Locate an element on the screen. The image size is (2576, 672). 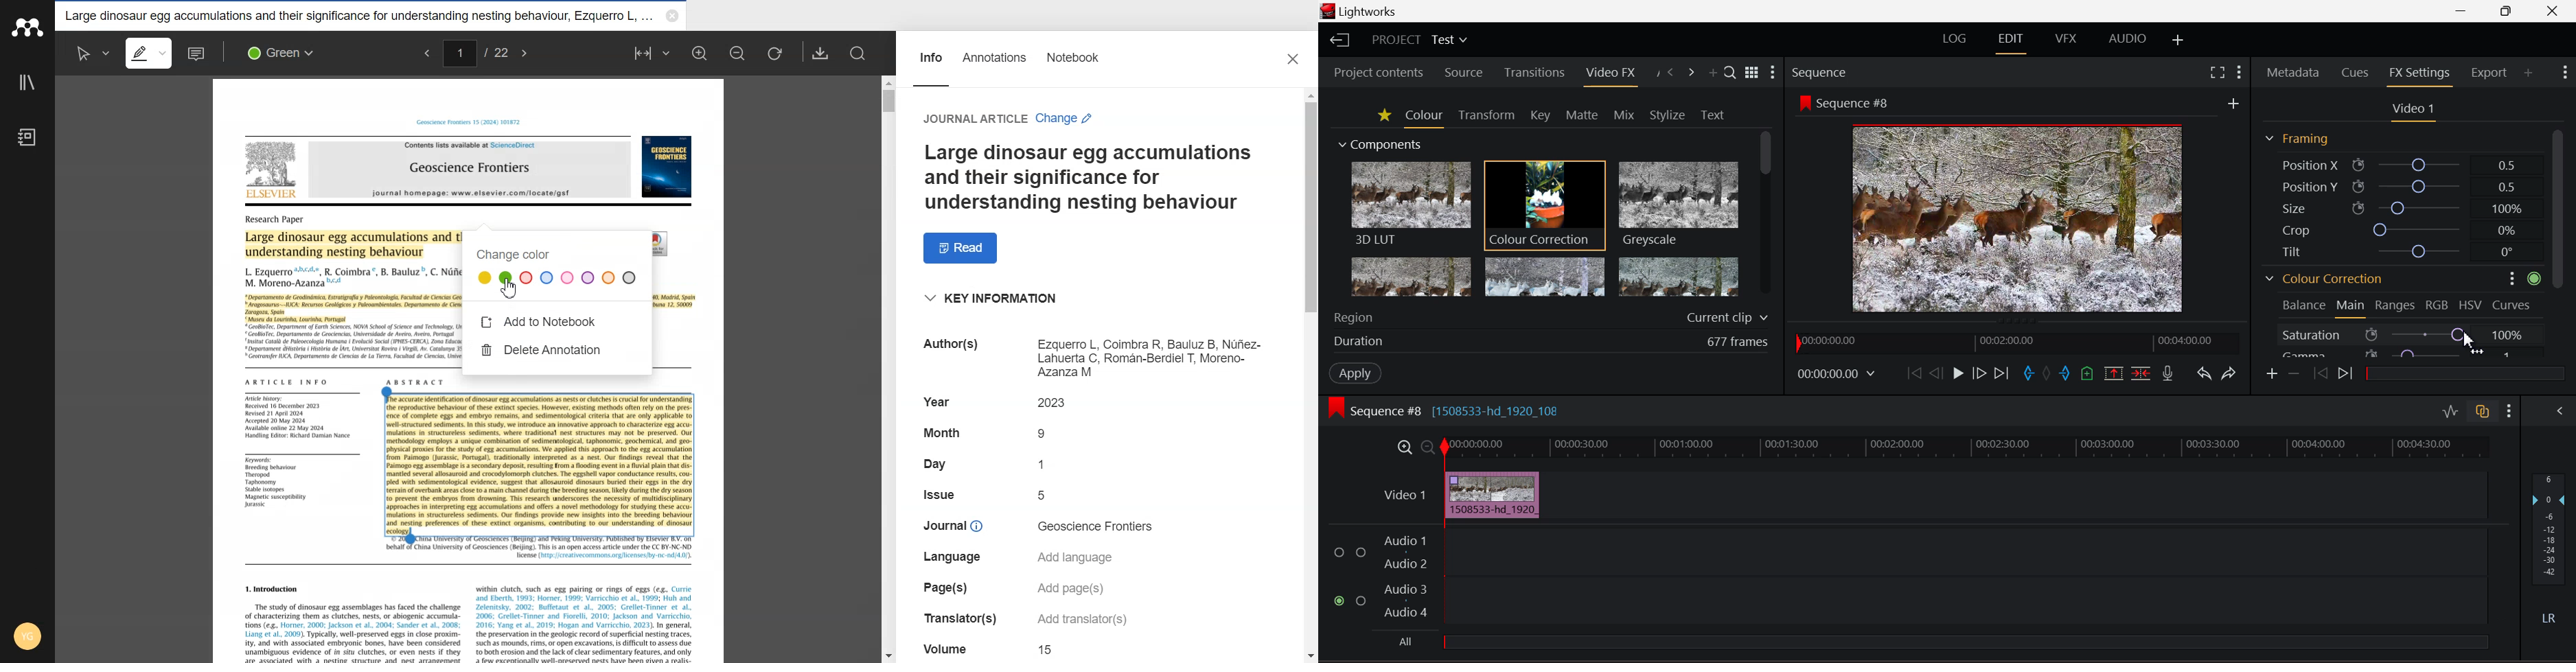
change current page is located at coordinates (459, 53).